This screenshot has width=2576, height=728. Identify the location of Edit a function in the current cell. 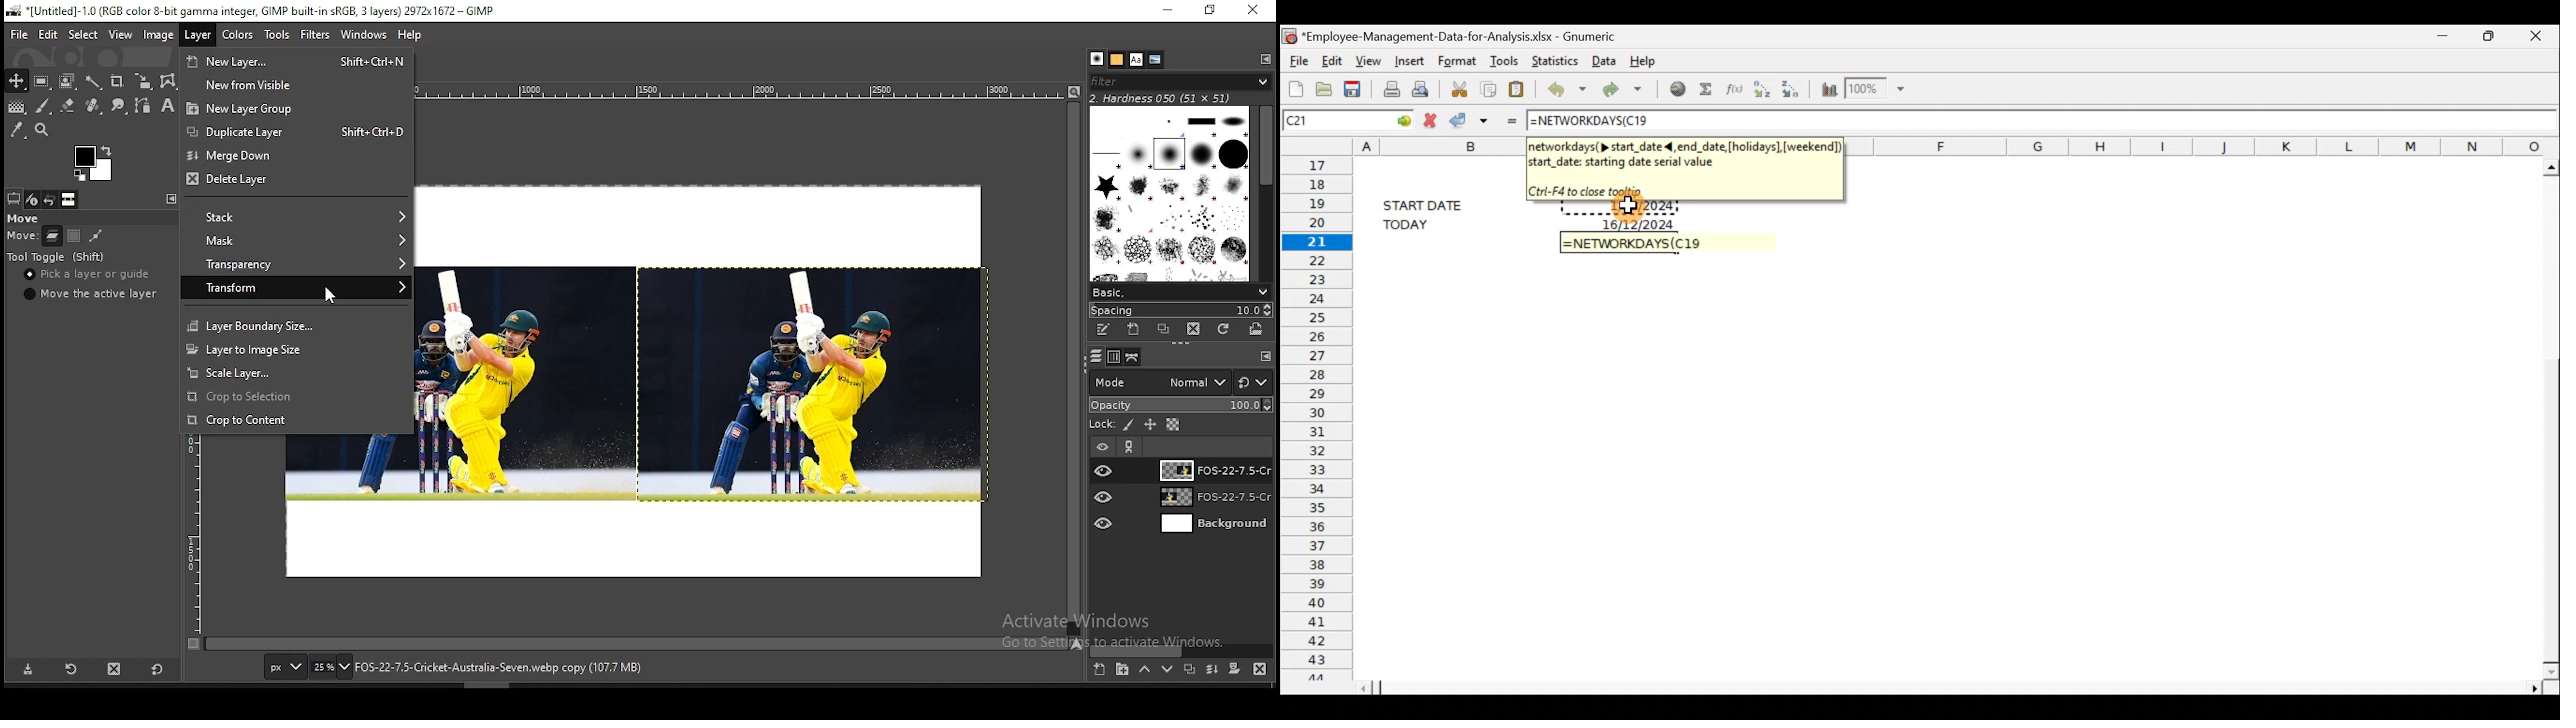
(1732, 89).